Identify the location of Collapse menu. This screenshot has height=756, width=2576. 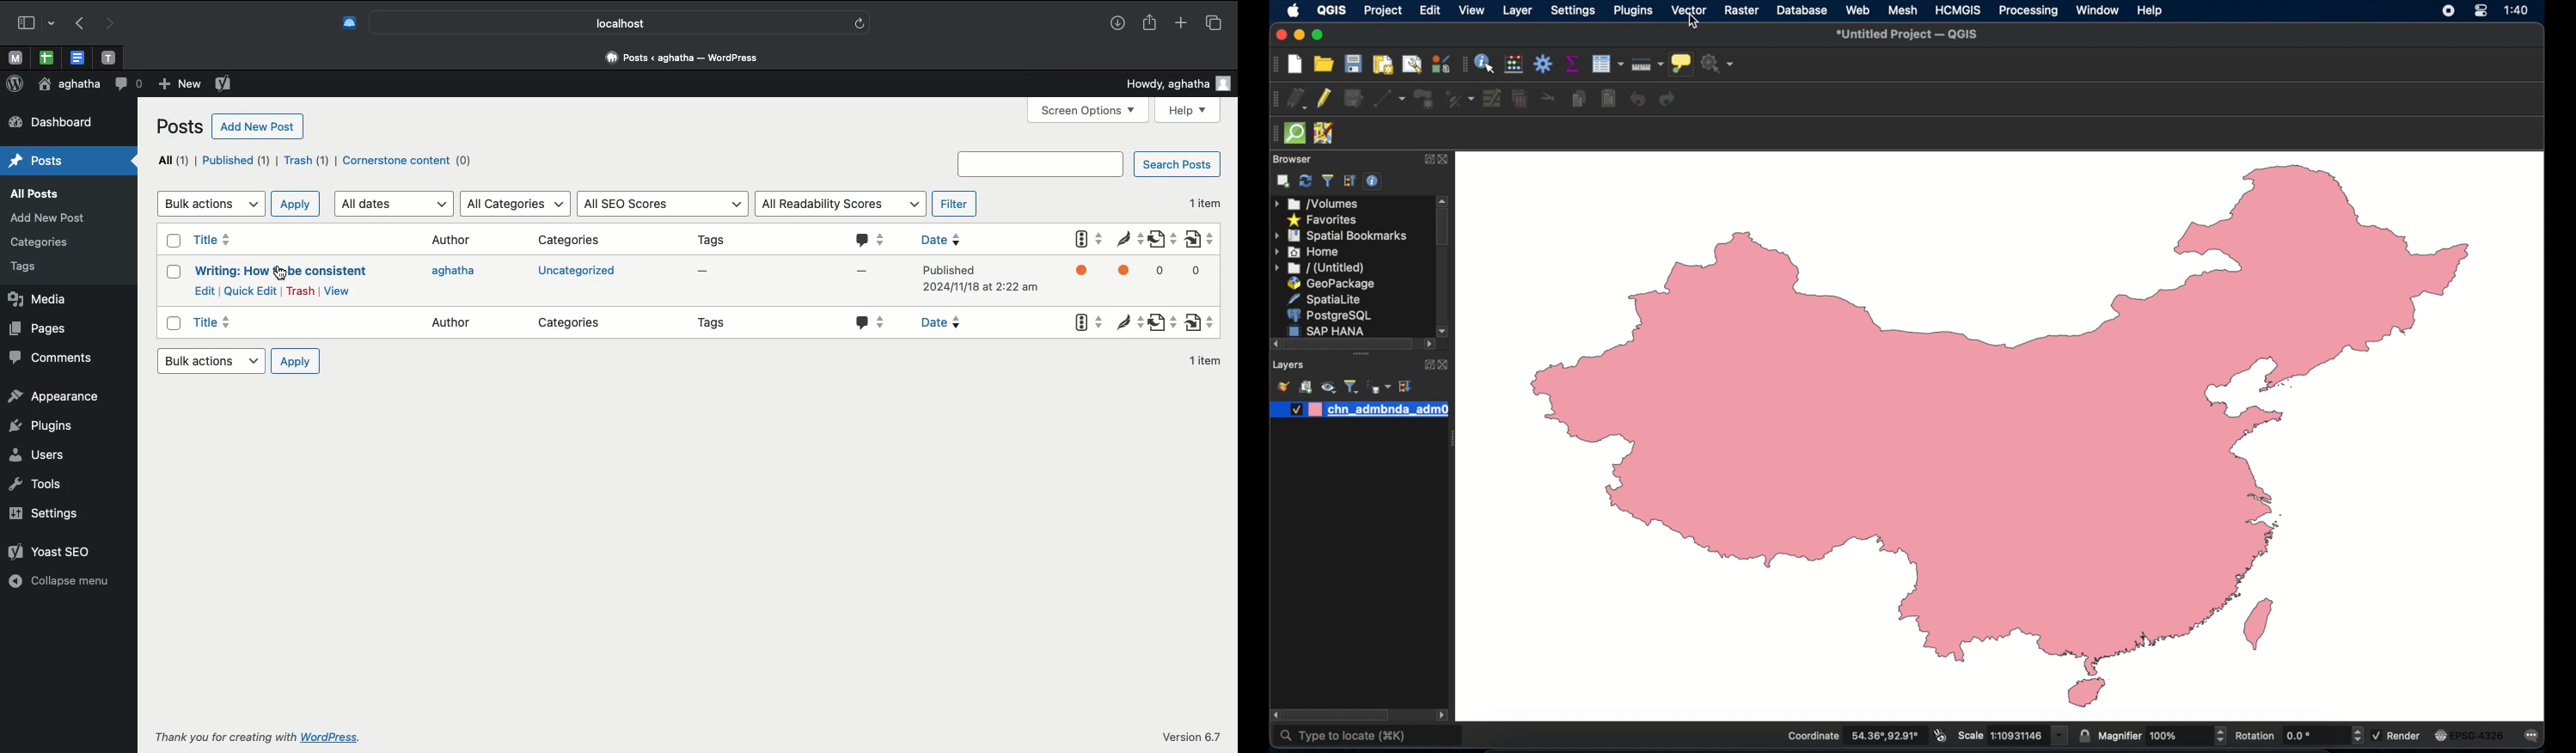
(62, 579).